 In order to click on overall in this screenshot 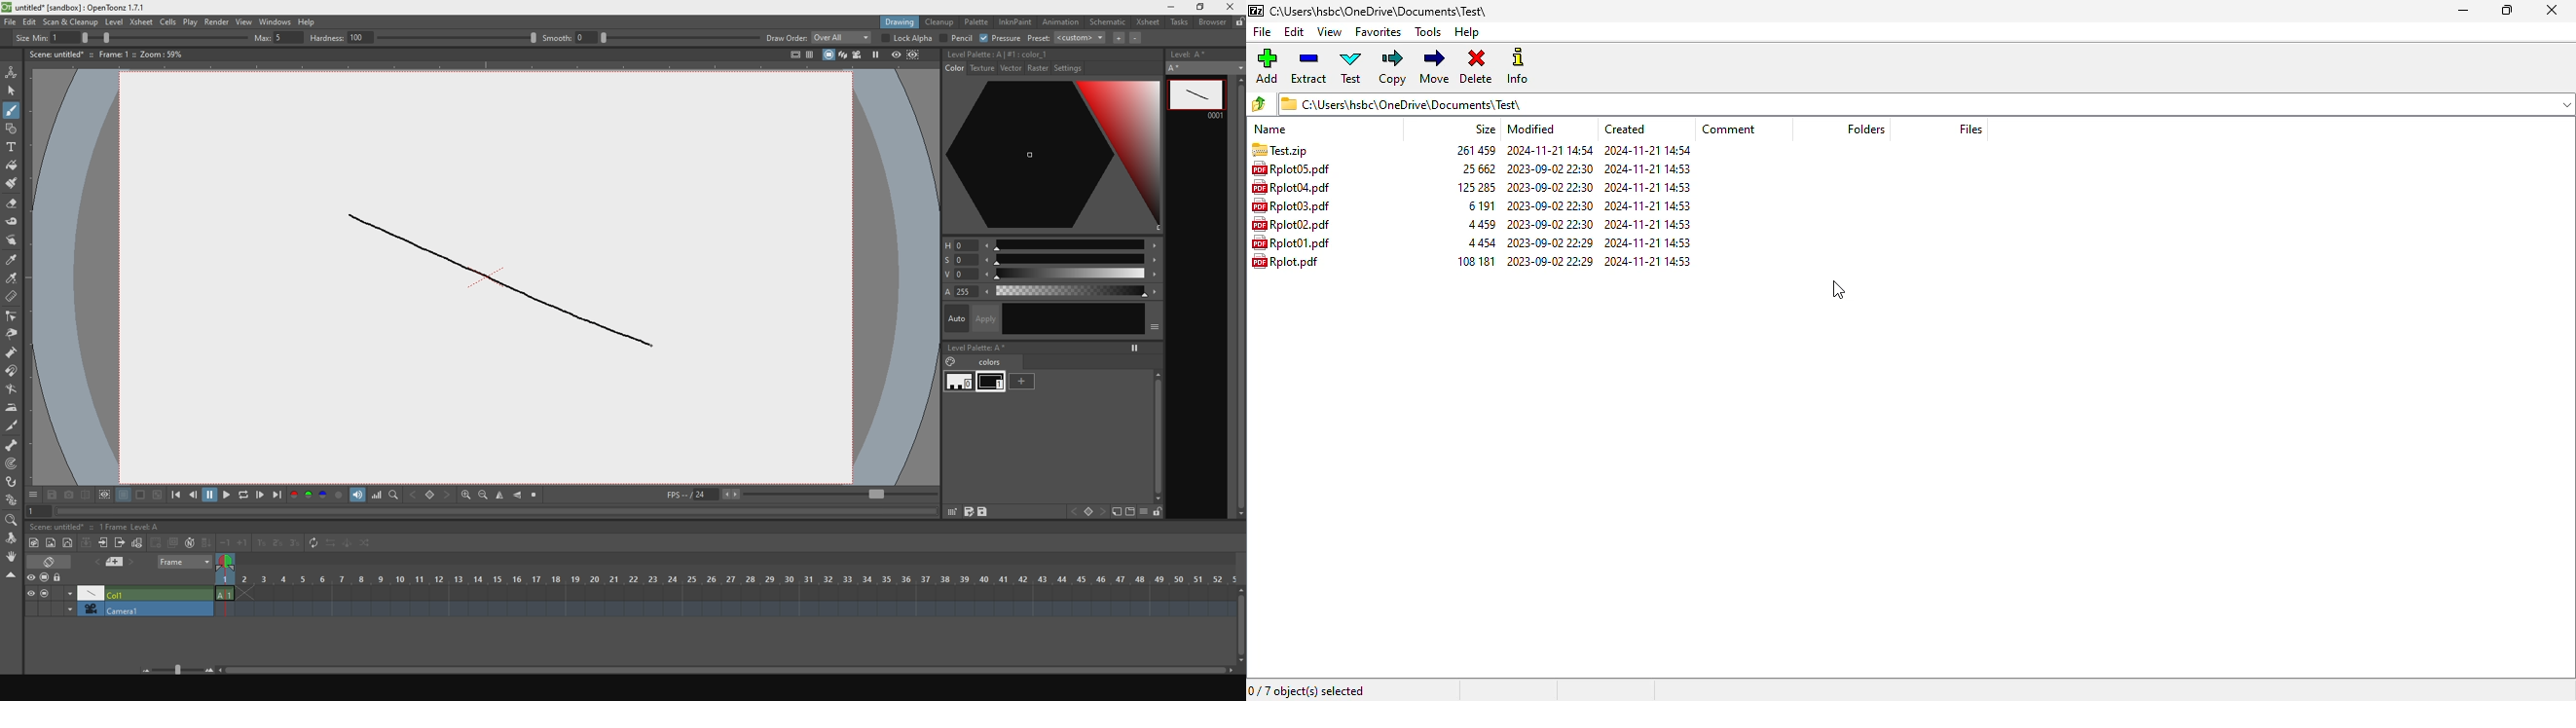, I will do `click(841, 38)`.